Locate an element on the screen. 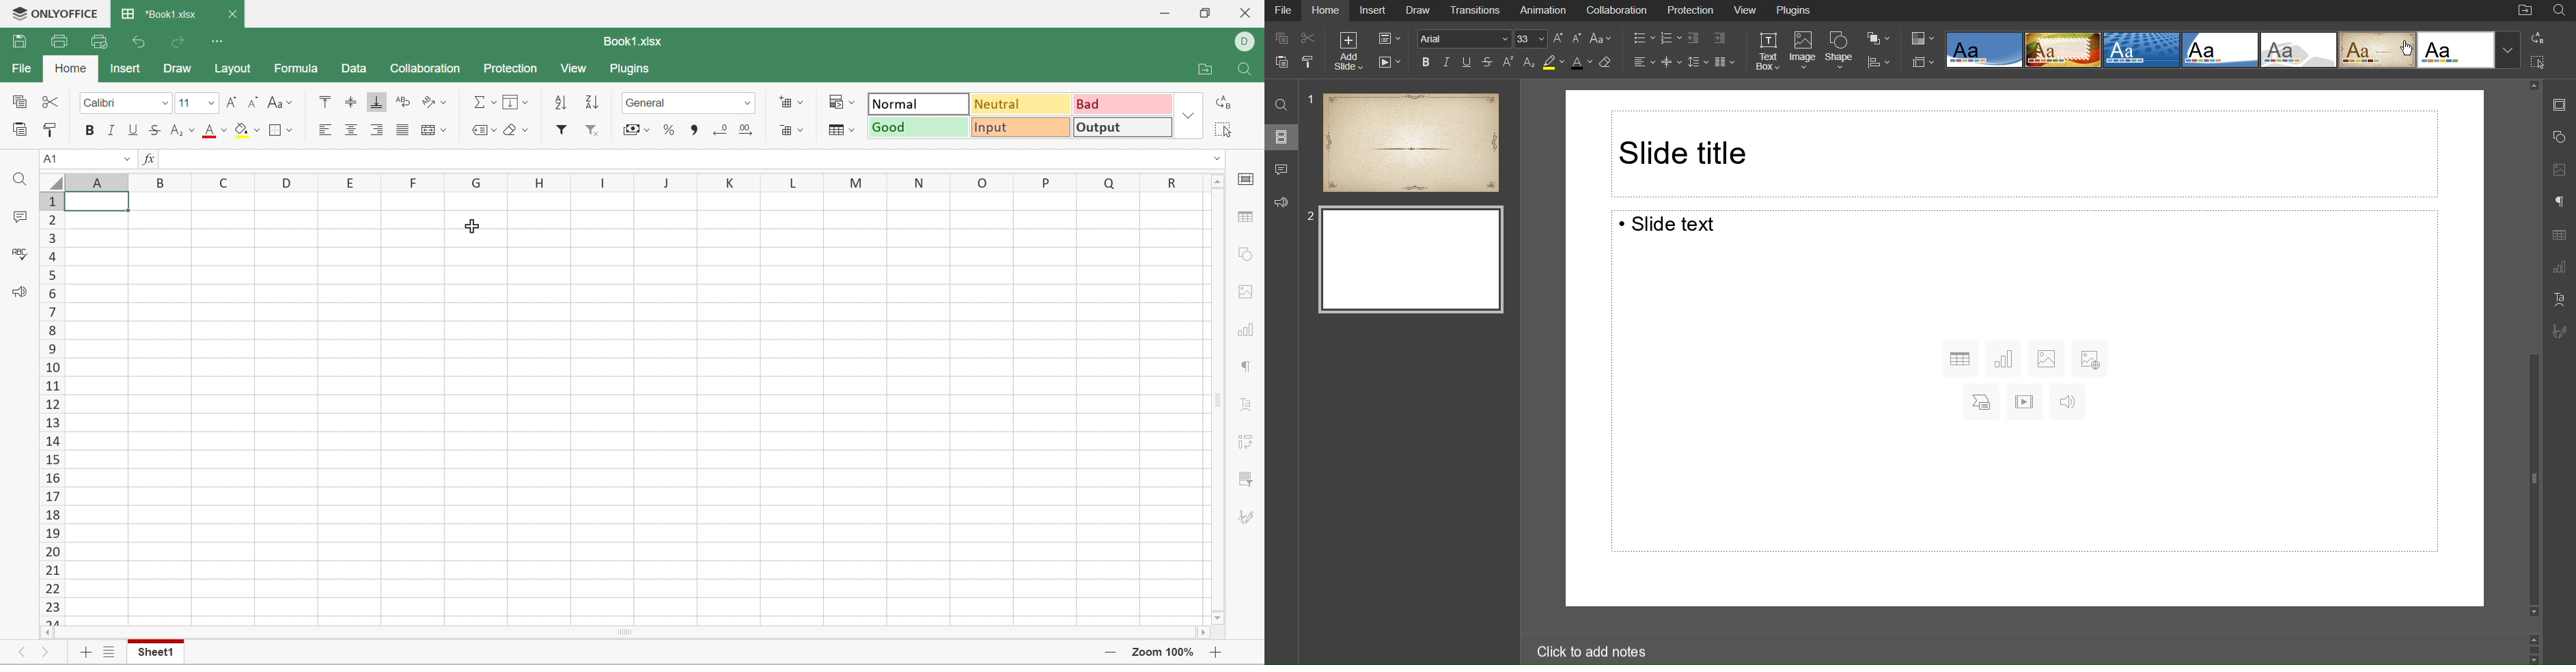 The height and width of the screenshot is (672, 2576). Cell settings is located at coordinates (1247, 180).